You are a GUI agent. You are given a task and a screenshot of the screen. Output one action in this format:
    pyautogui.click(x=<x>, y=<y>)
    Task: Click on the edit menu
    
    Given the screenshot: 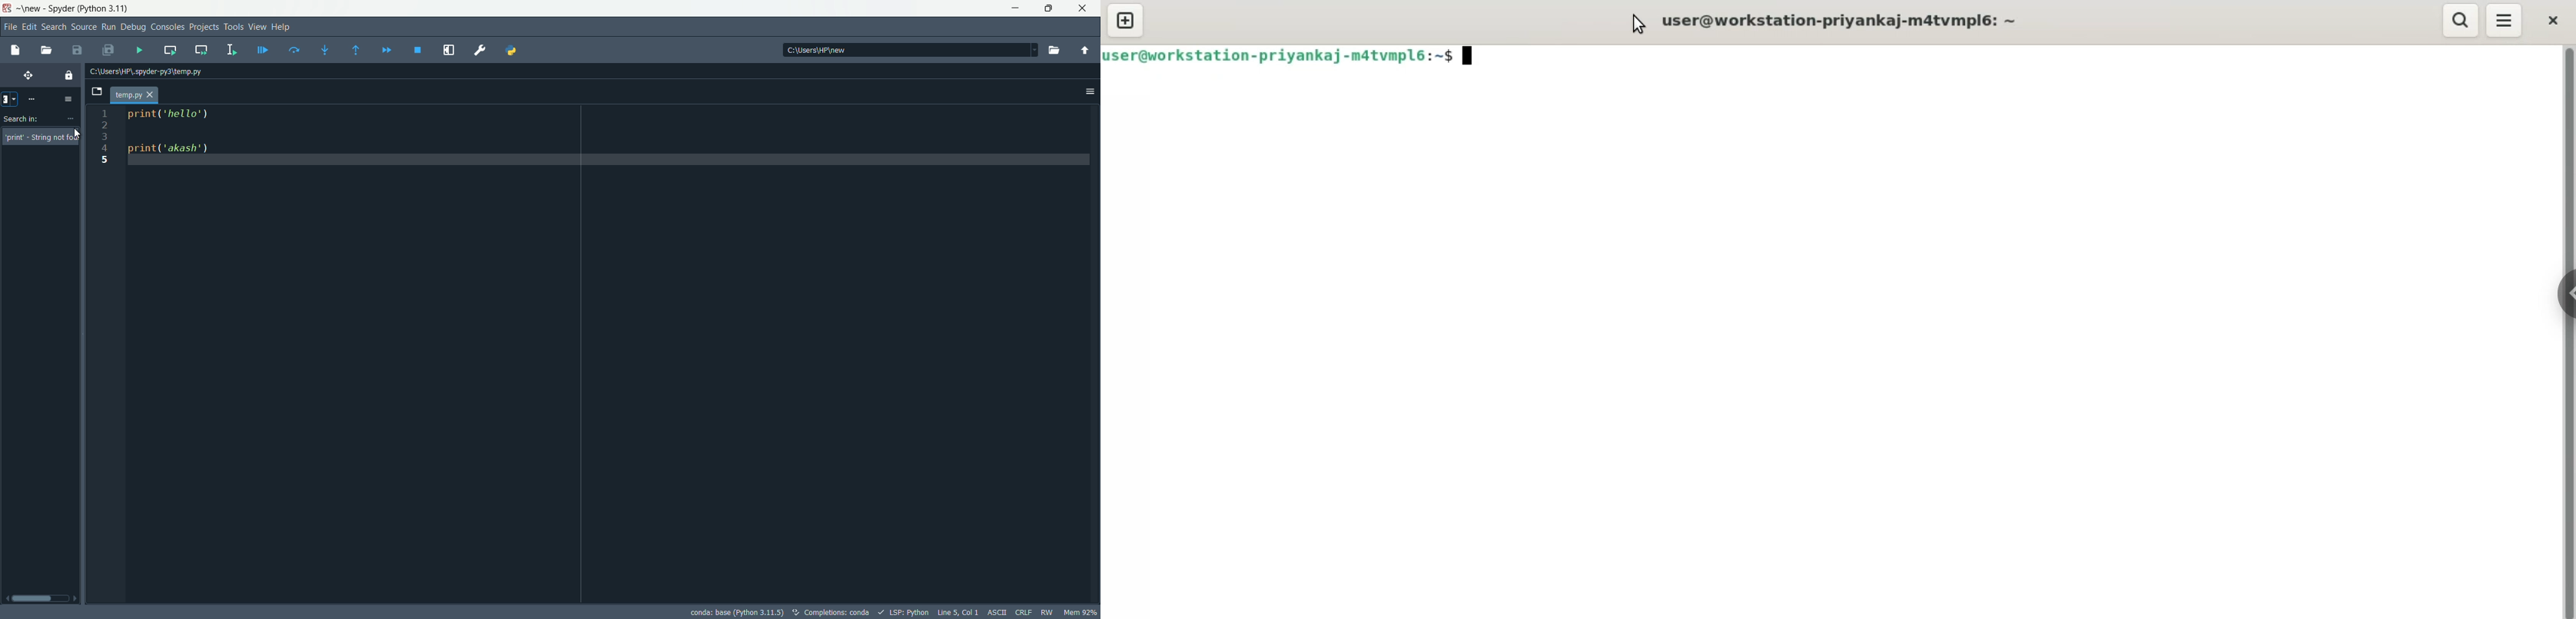 What is the action you would take?
    pyautogui.click(x=29, y=26)
    